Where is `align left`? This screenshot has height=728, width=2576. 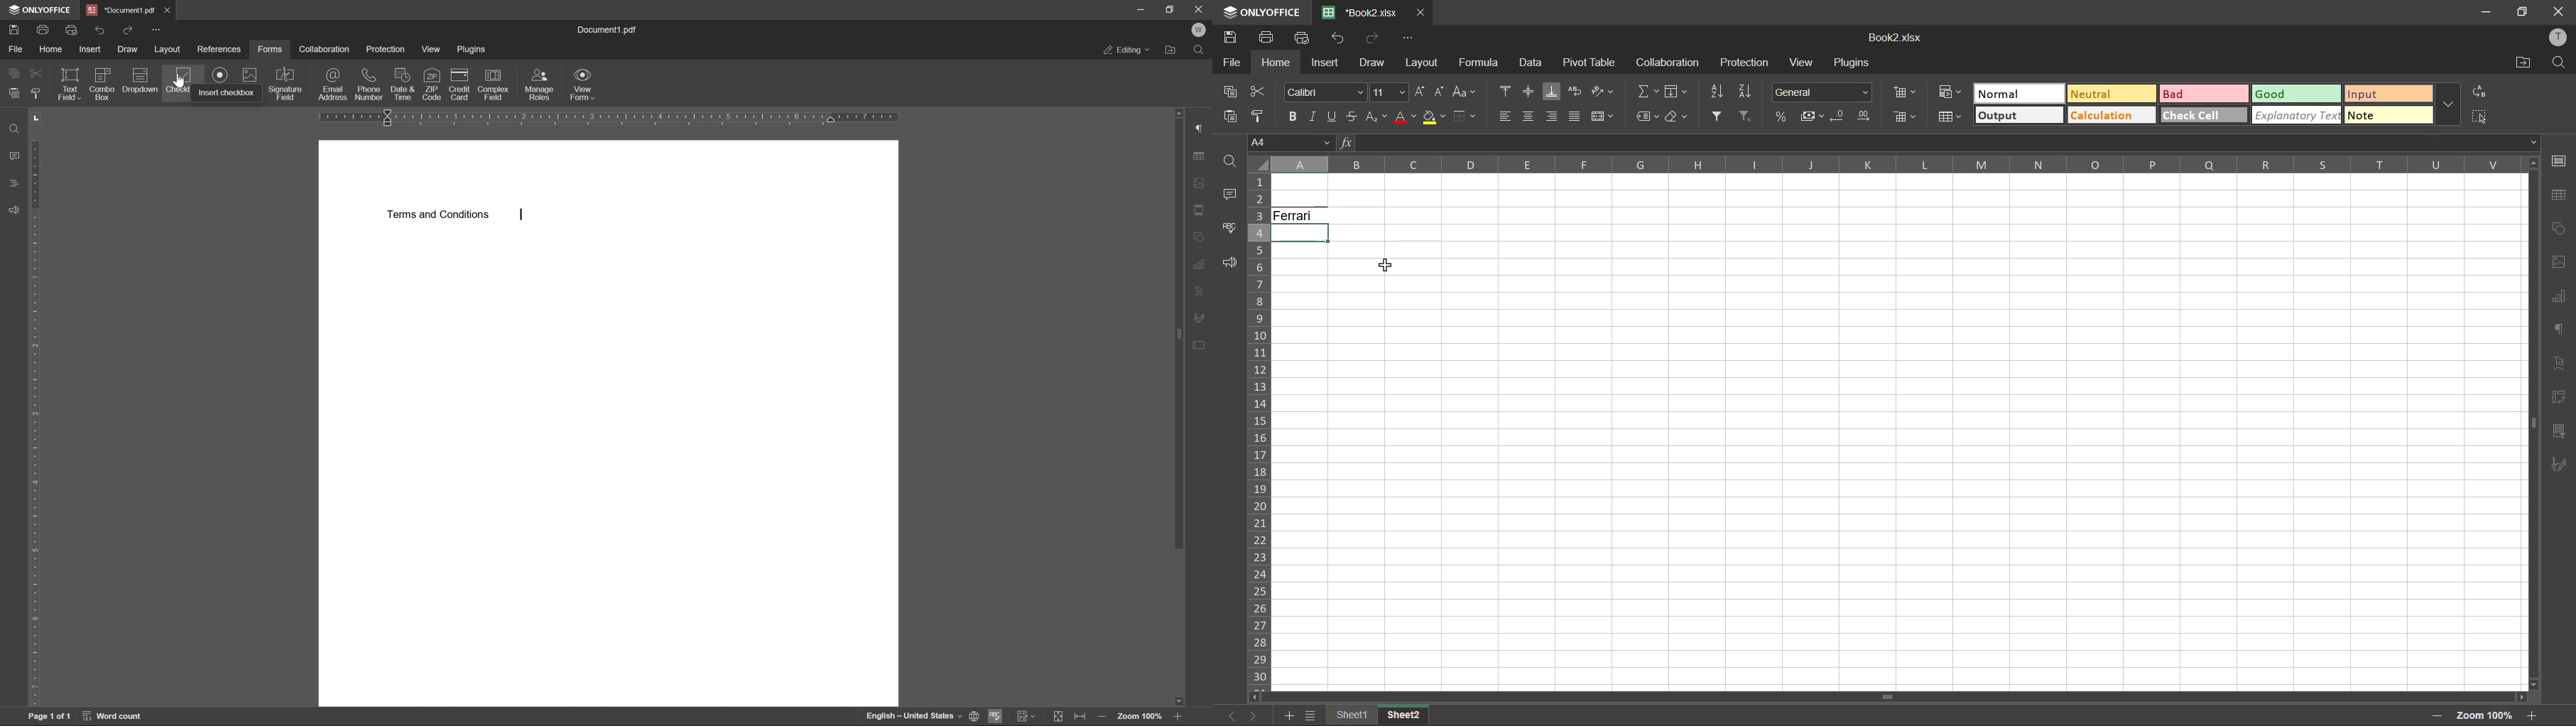 align left is located at coordinates (1506, 117).